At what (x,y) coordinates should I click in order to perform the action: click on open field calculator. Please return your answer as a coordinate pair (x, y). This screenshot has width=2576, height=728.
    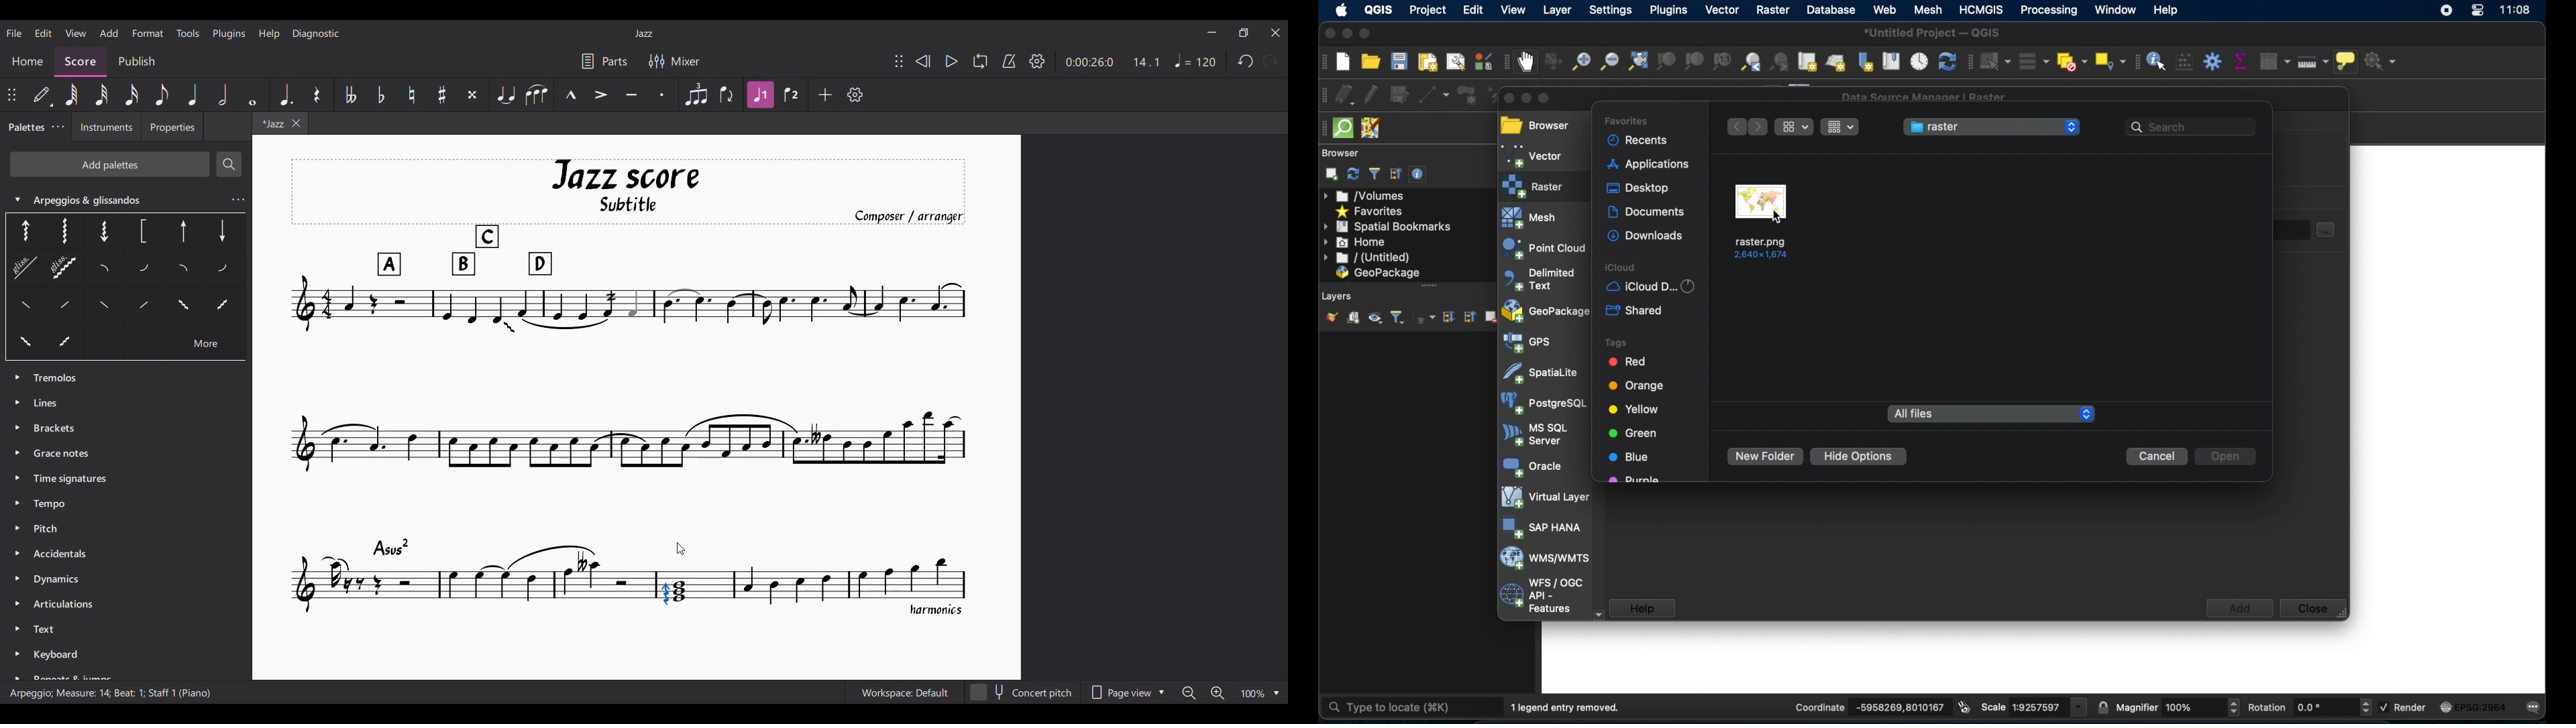
    Looking at the image, I should click on (2184, 61).